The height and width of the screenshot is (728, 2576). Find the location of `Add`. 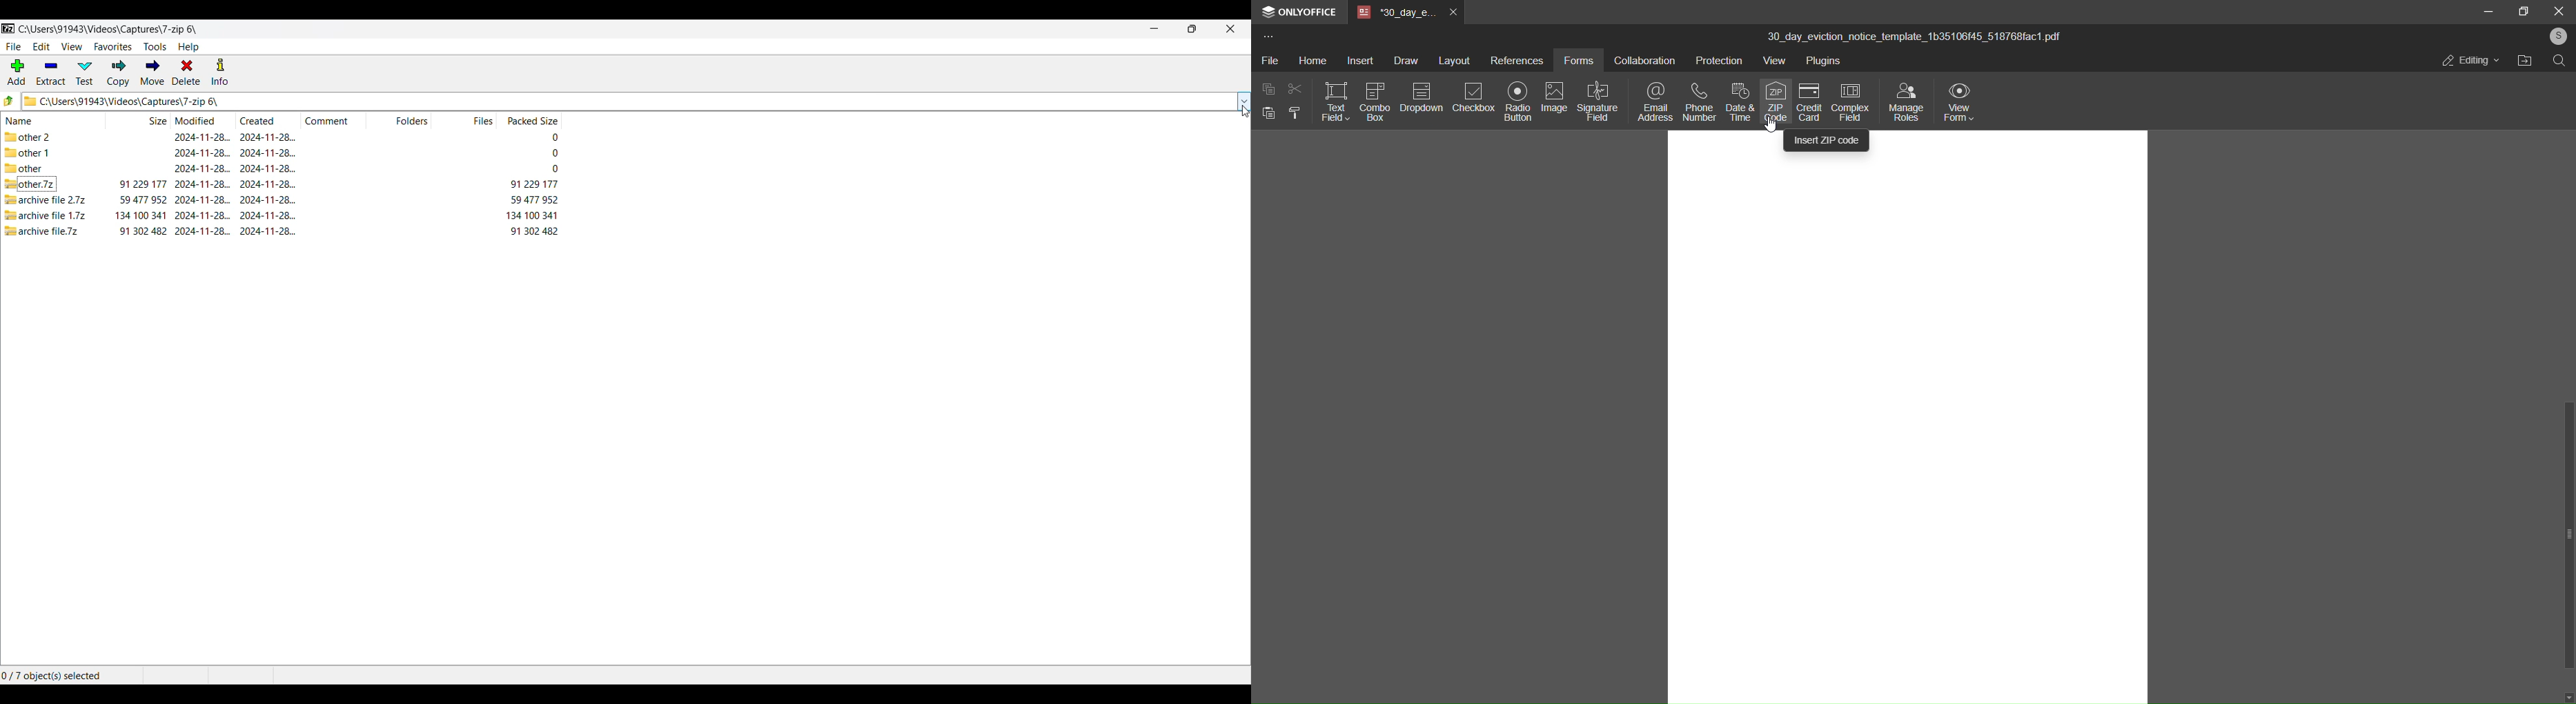

Add is located at coordinates (16, 72).